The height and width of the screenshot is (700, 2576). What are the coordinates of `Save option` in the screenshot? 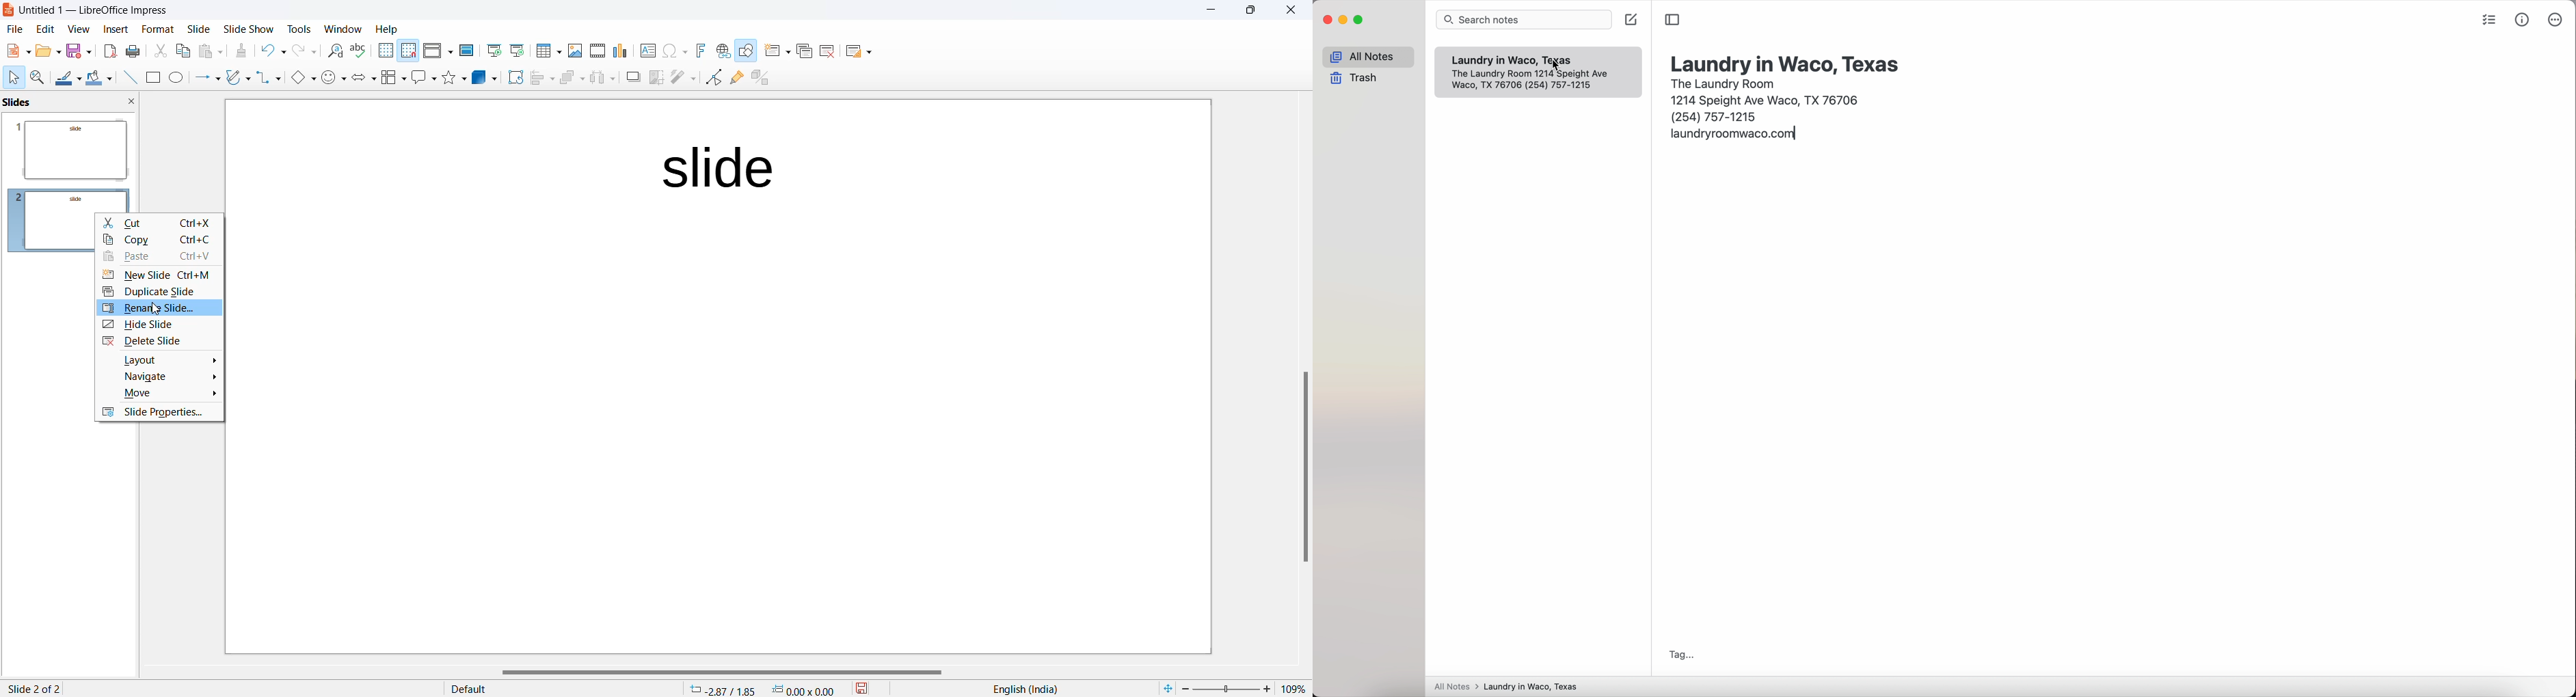 It's located at (79, 51).